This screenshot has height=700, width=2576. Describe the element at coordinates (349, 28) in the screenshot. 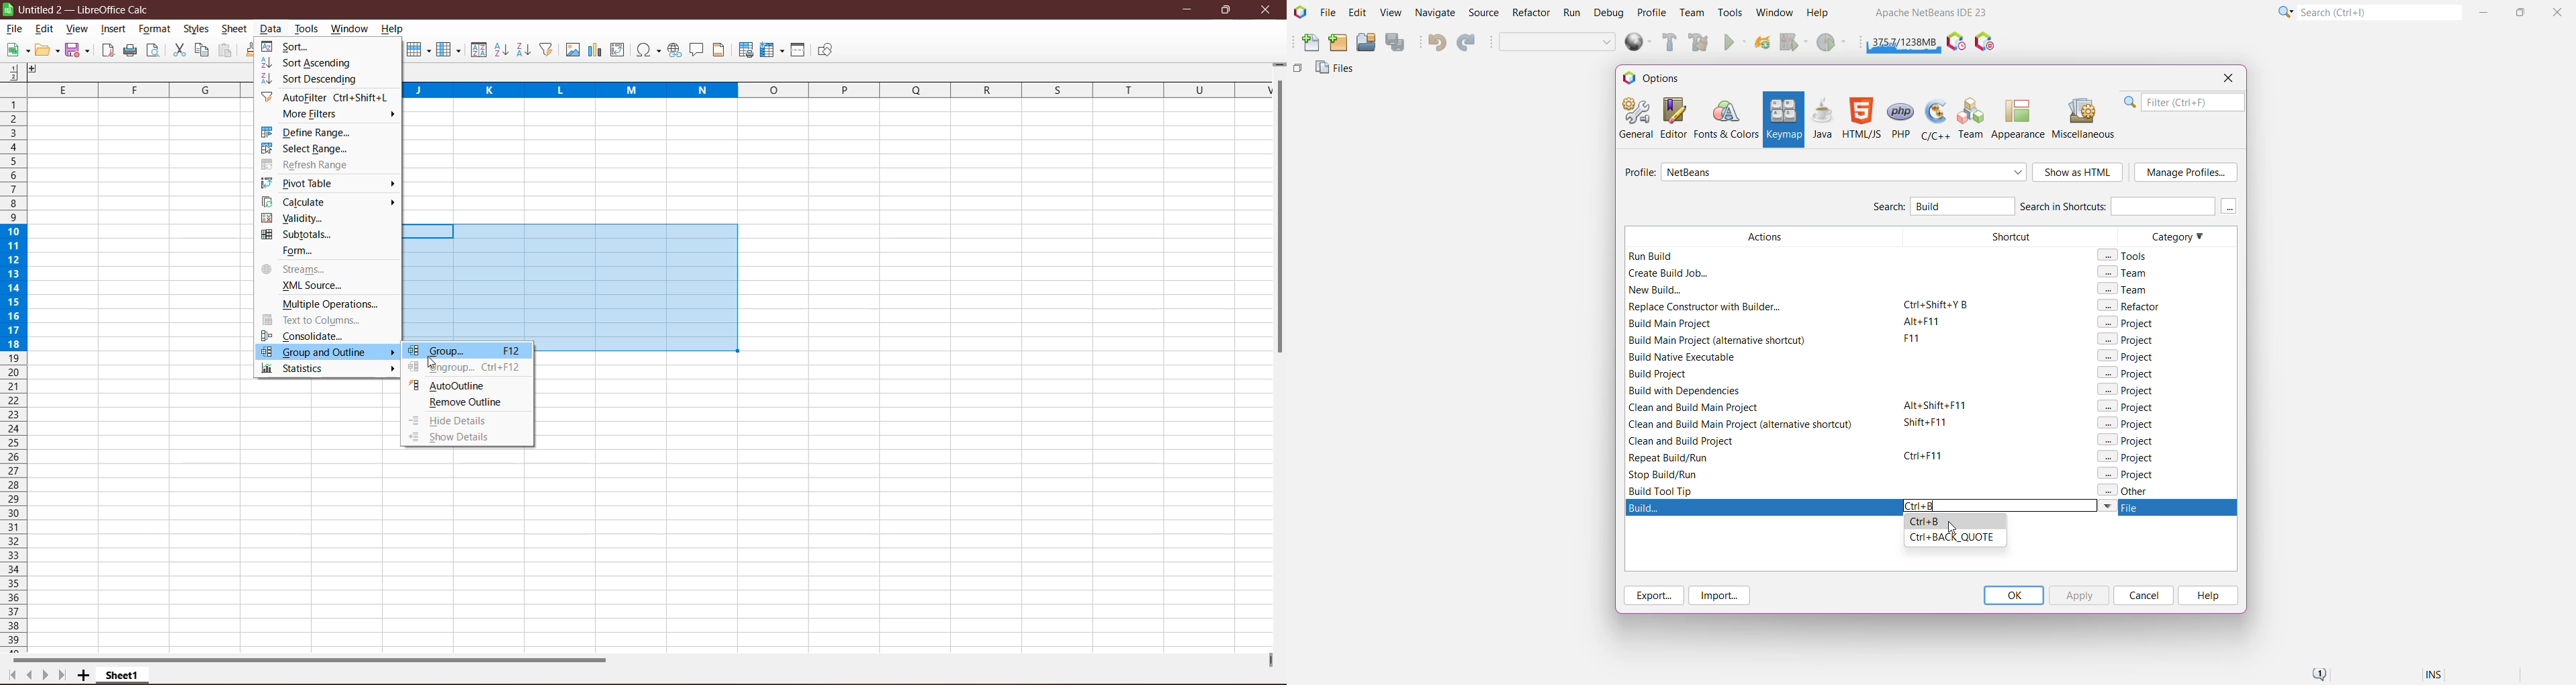

I see `Window` at that location.